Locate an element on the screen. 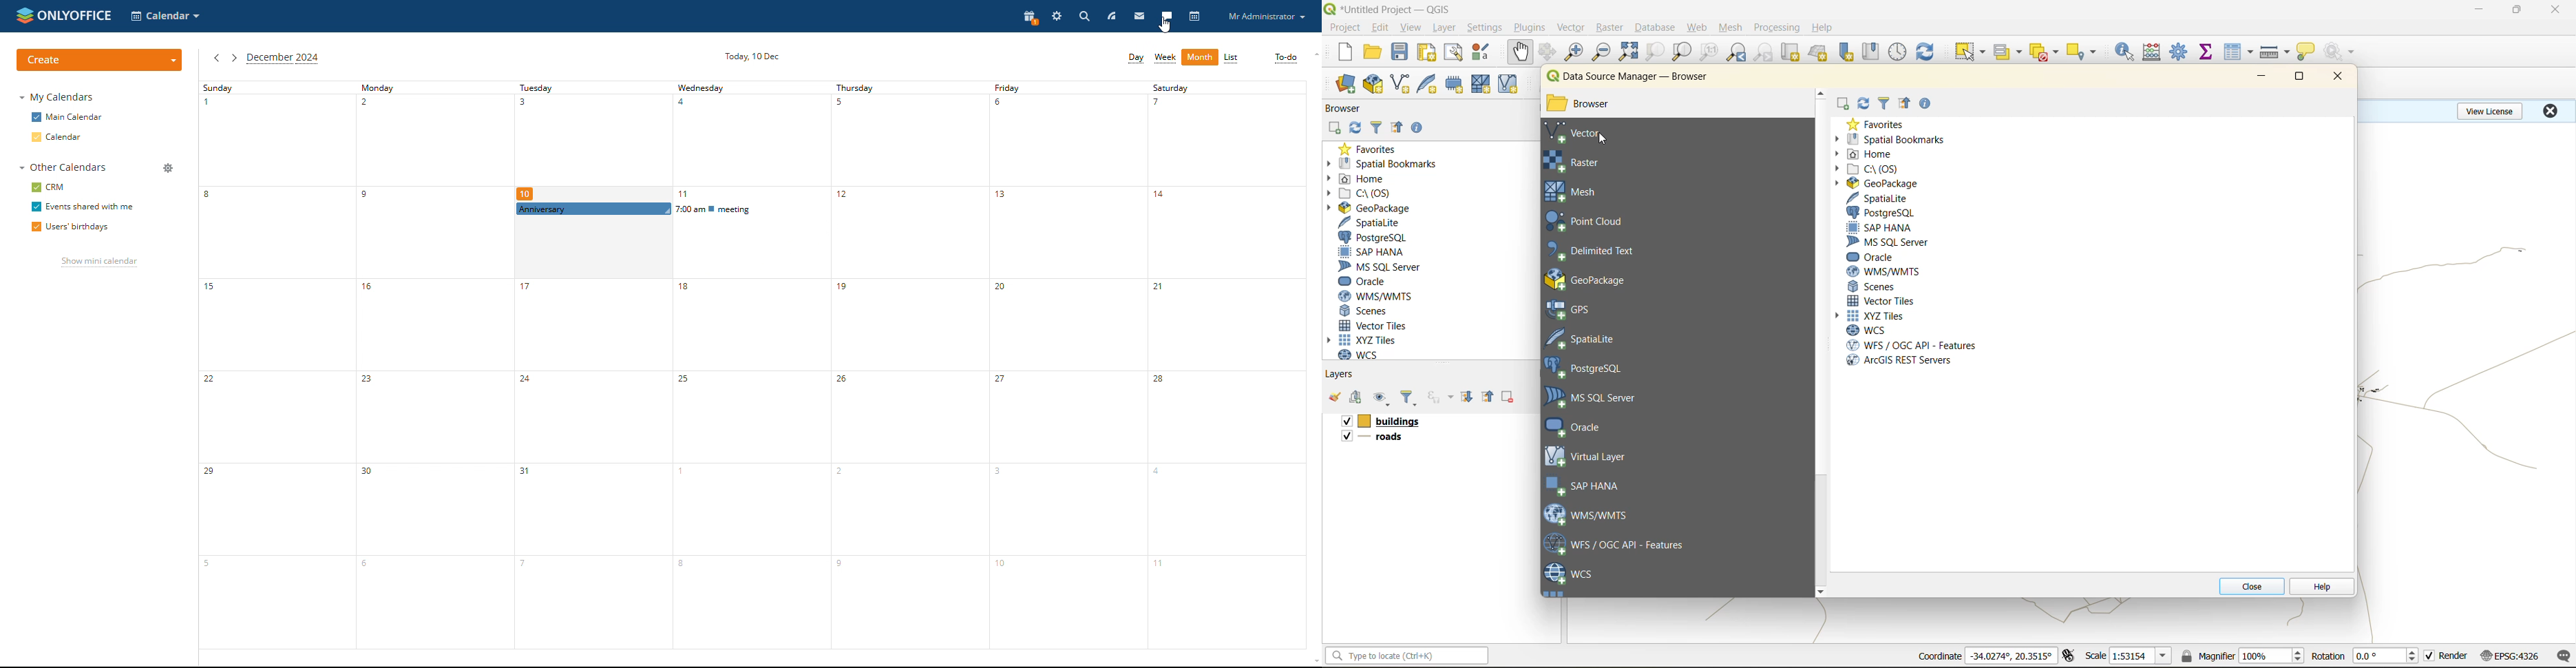  log messages is located at coordinates (2564, 656).